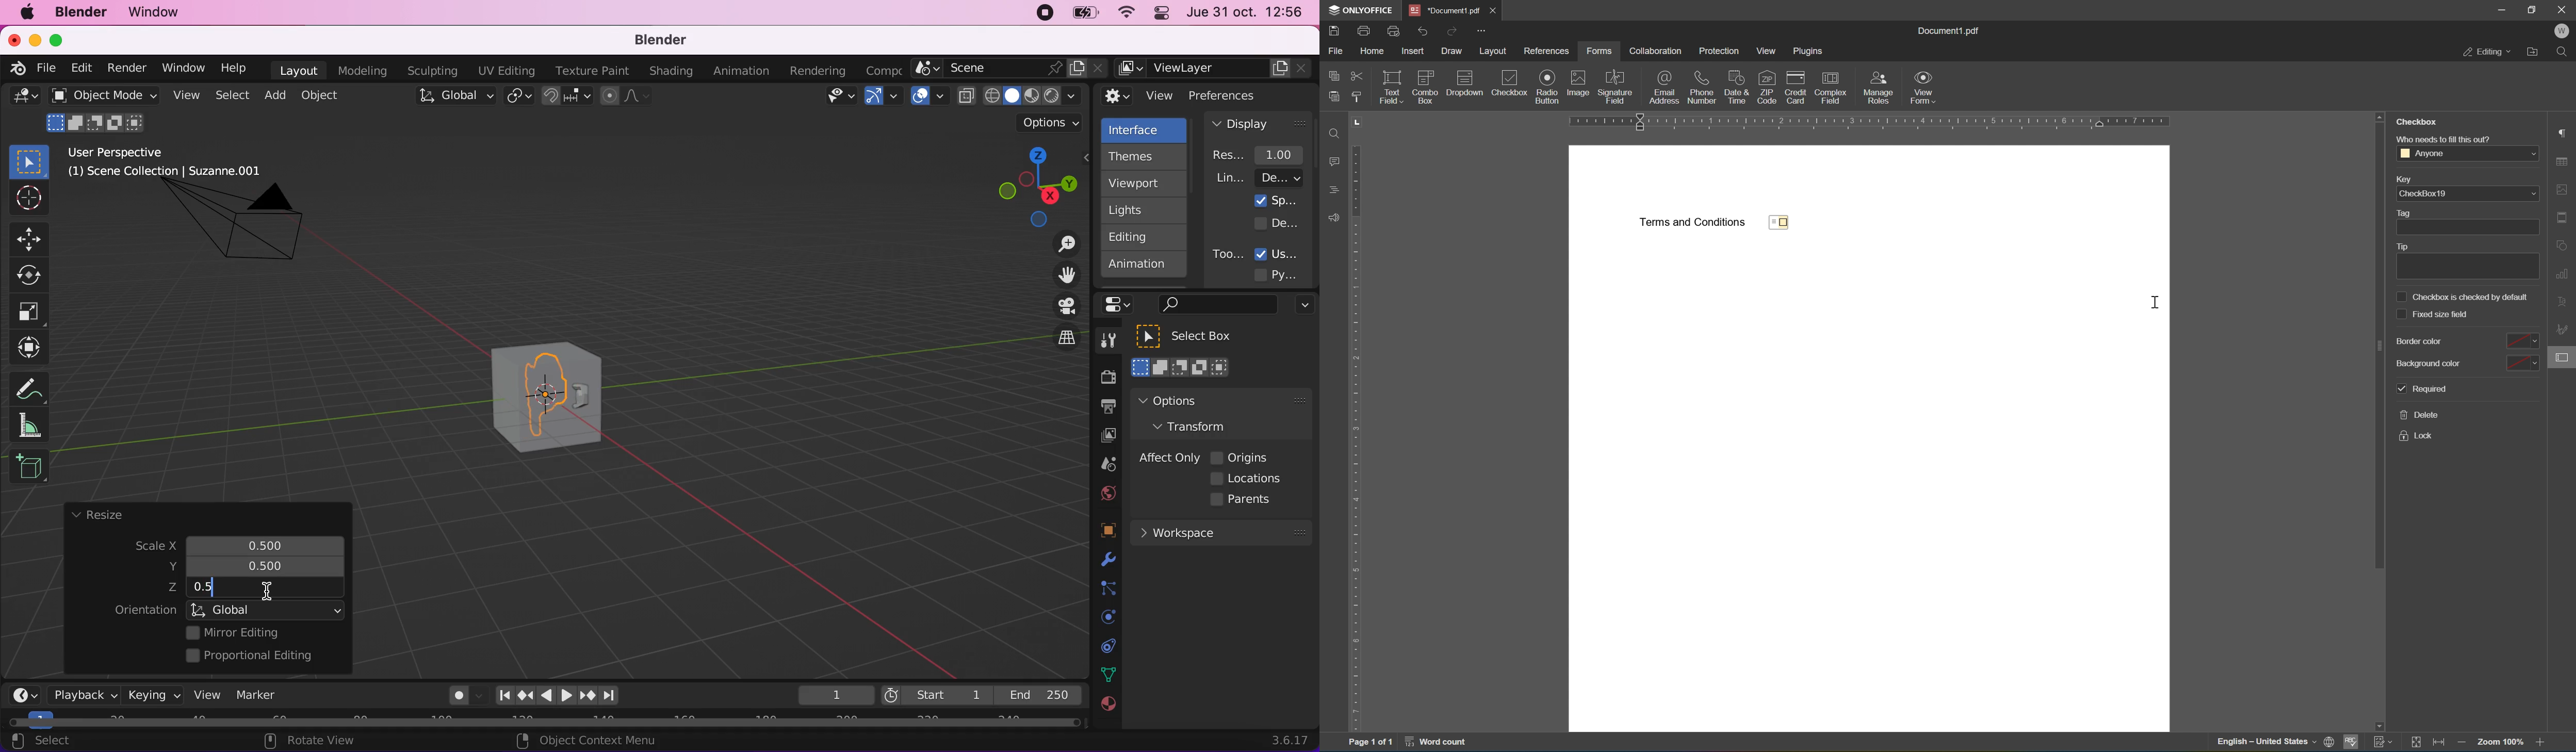 The height and width of the screenshot is (756, 2576). Describe the element at coordinates (2464, 260) in the screenshot. I see `tip` at that location.